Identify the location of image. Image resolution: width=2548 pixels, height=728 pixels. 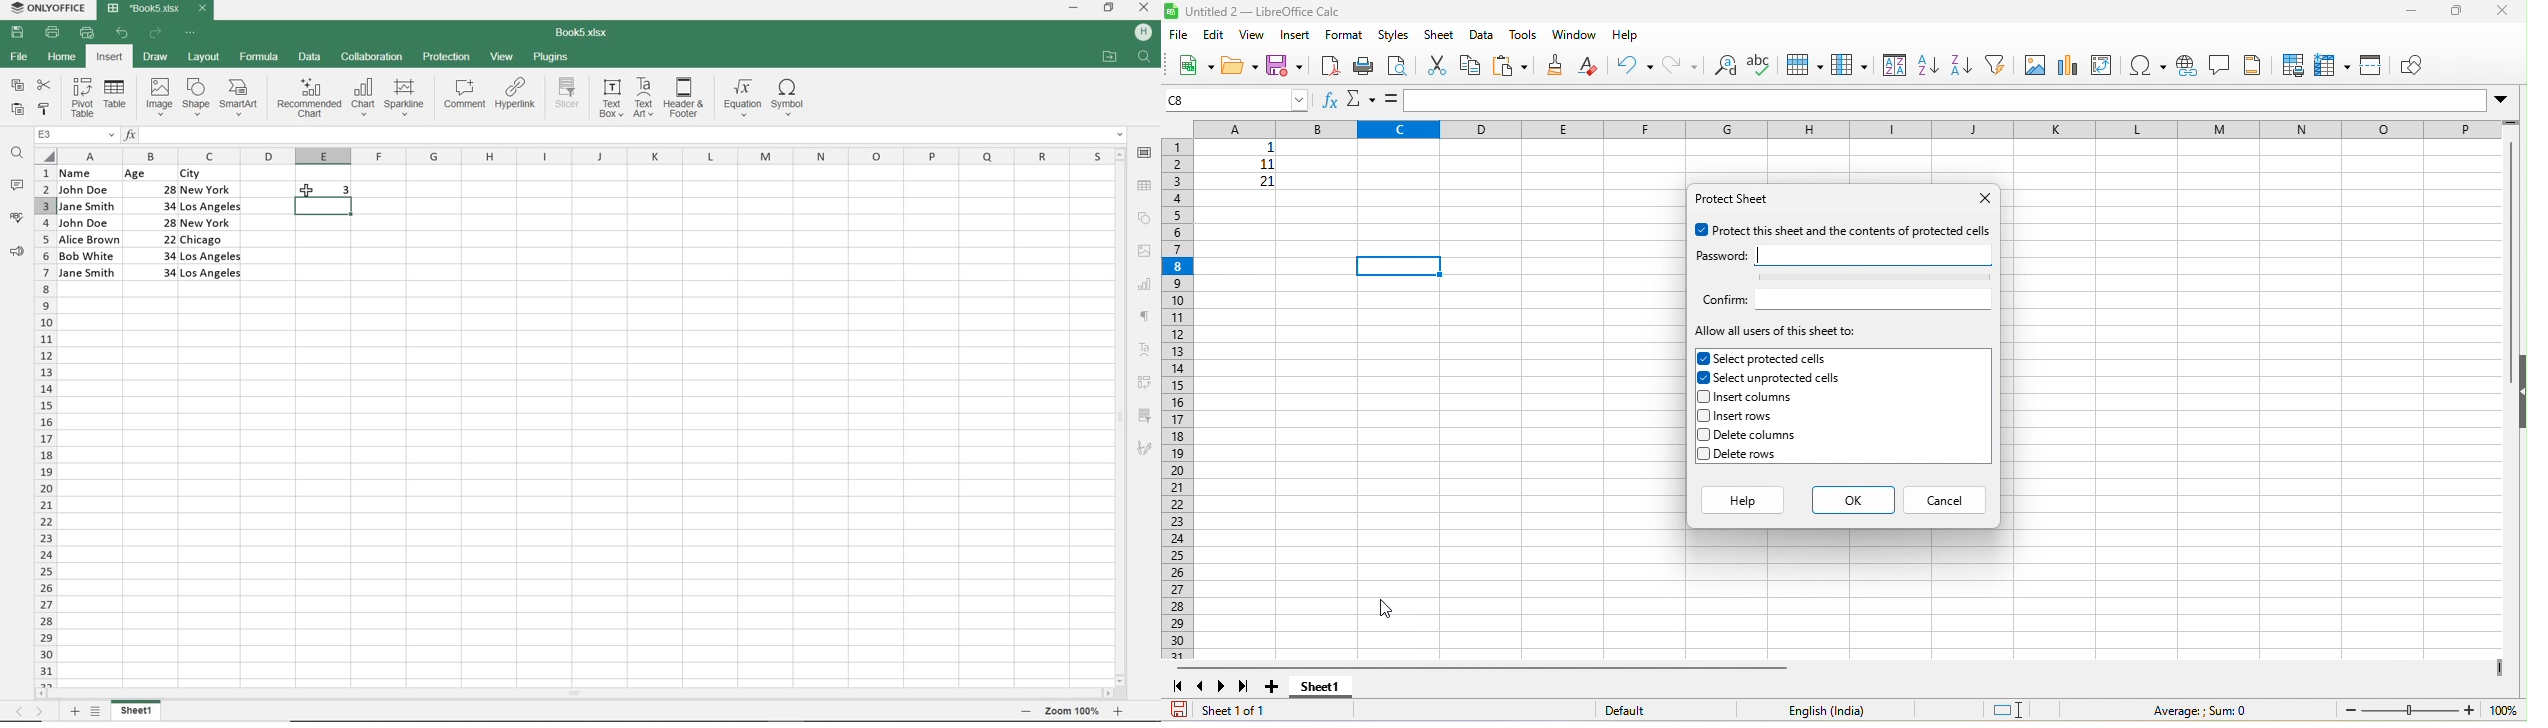
(2034, 65).